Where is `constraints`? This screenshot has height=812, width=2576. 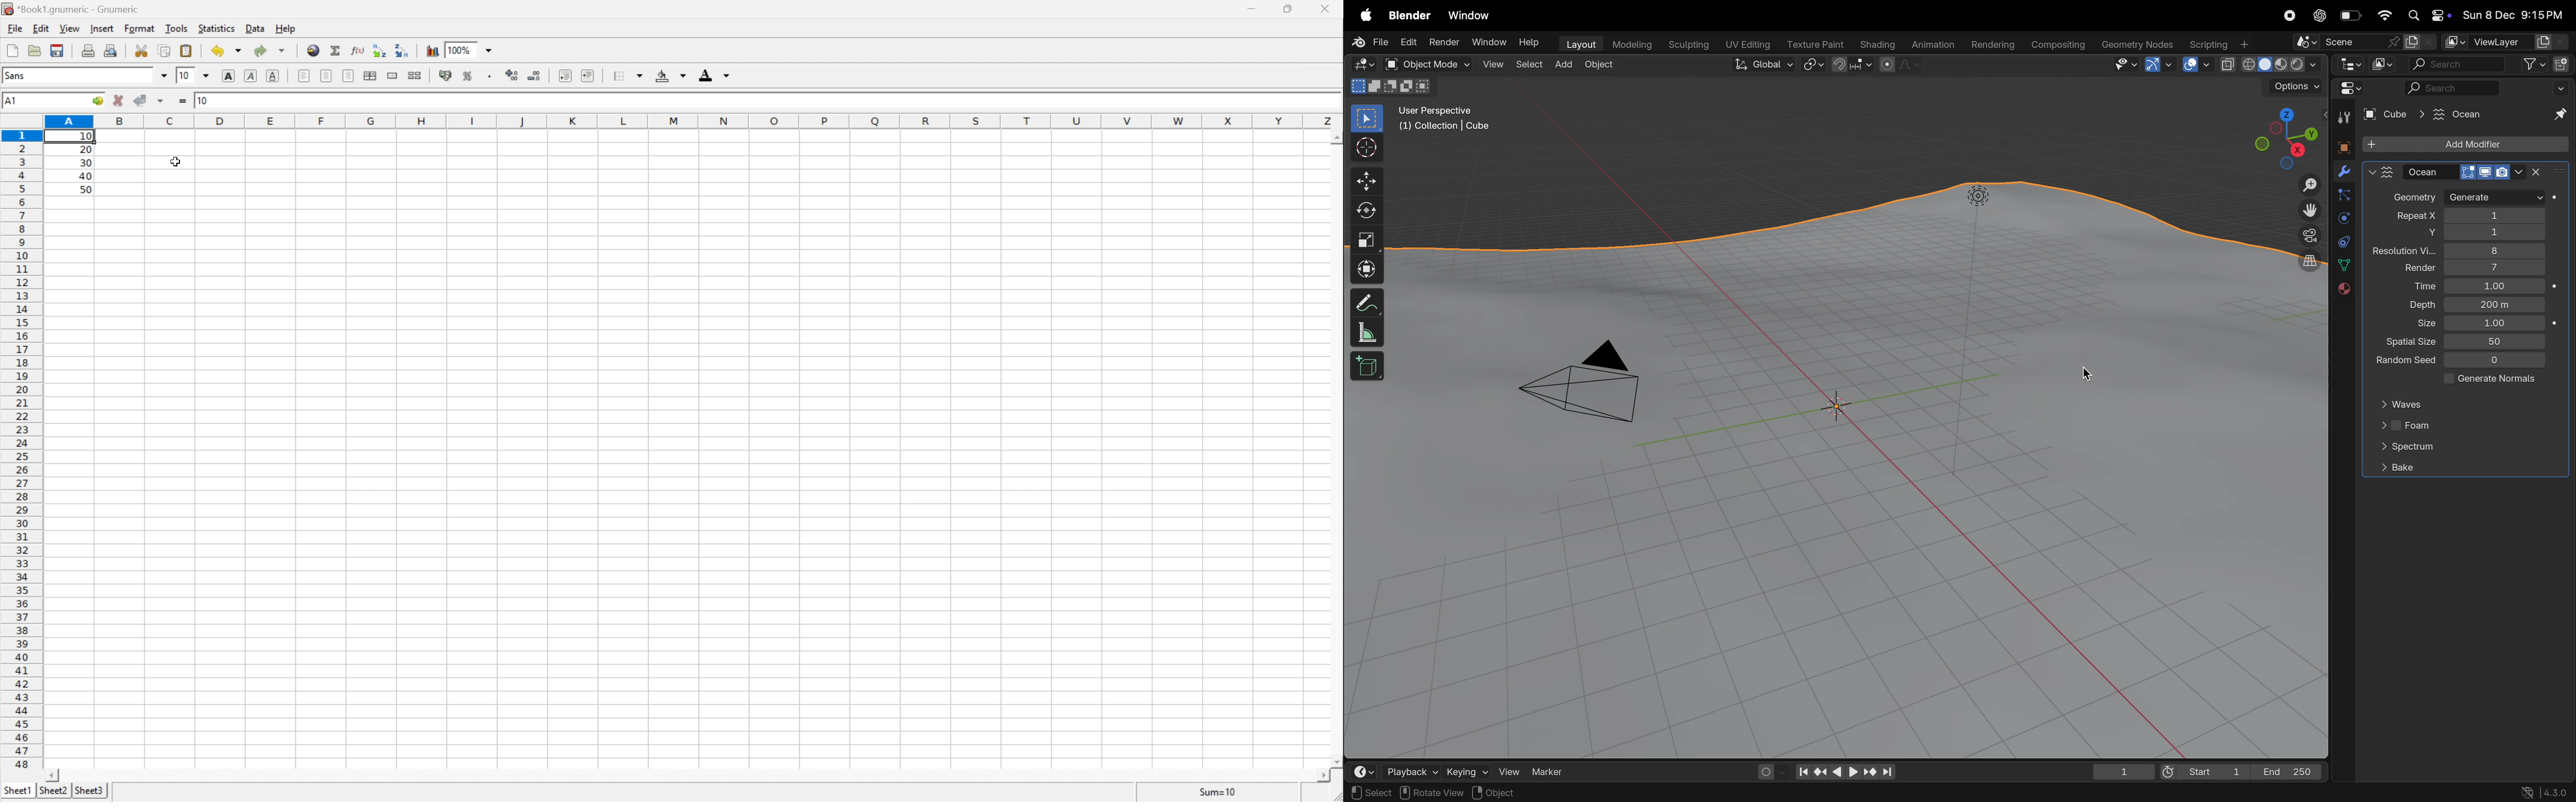 constraints is located at coordinates (2343, 241).